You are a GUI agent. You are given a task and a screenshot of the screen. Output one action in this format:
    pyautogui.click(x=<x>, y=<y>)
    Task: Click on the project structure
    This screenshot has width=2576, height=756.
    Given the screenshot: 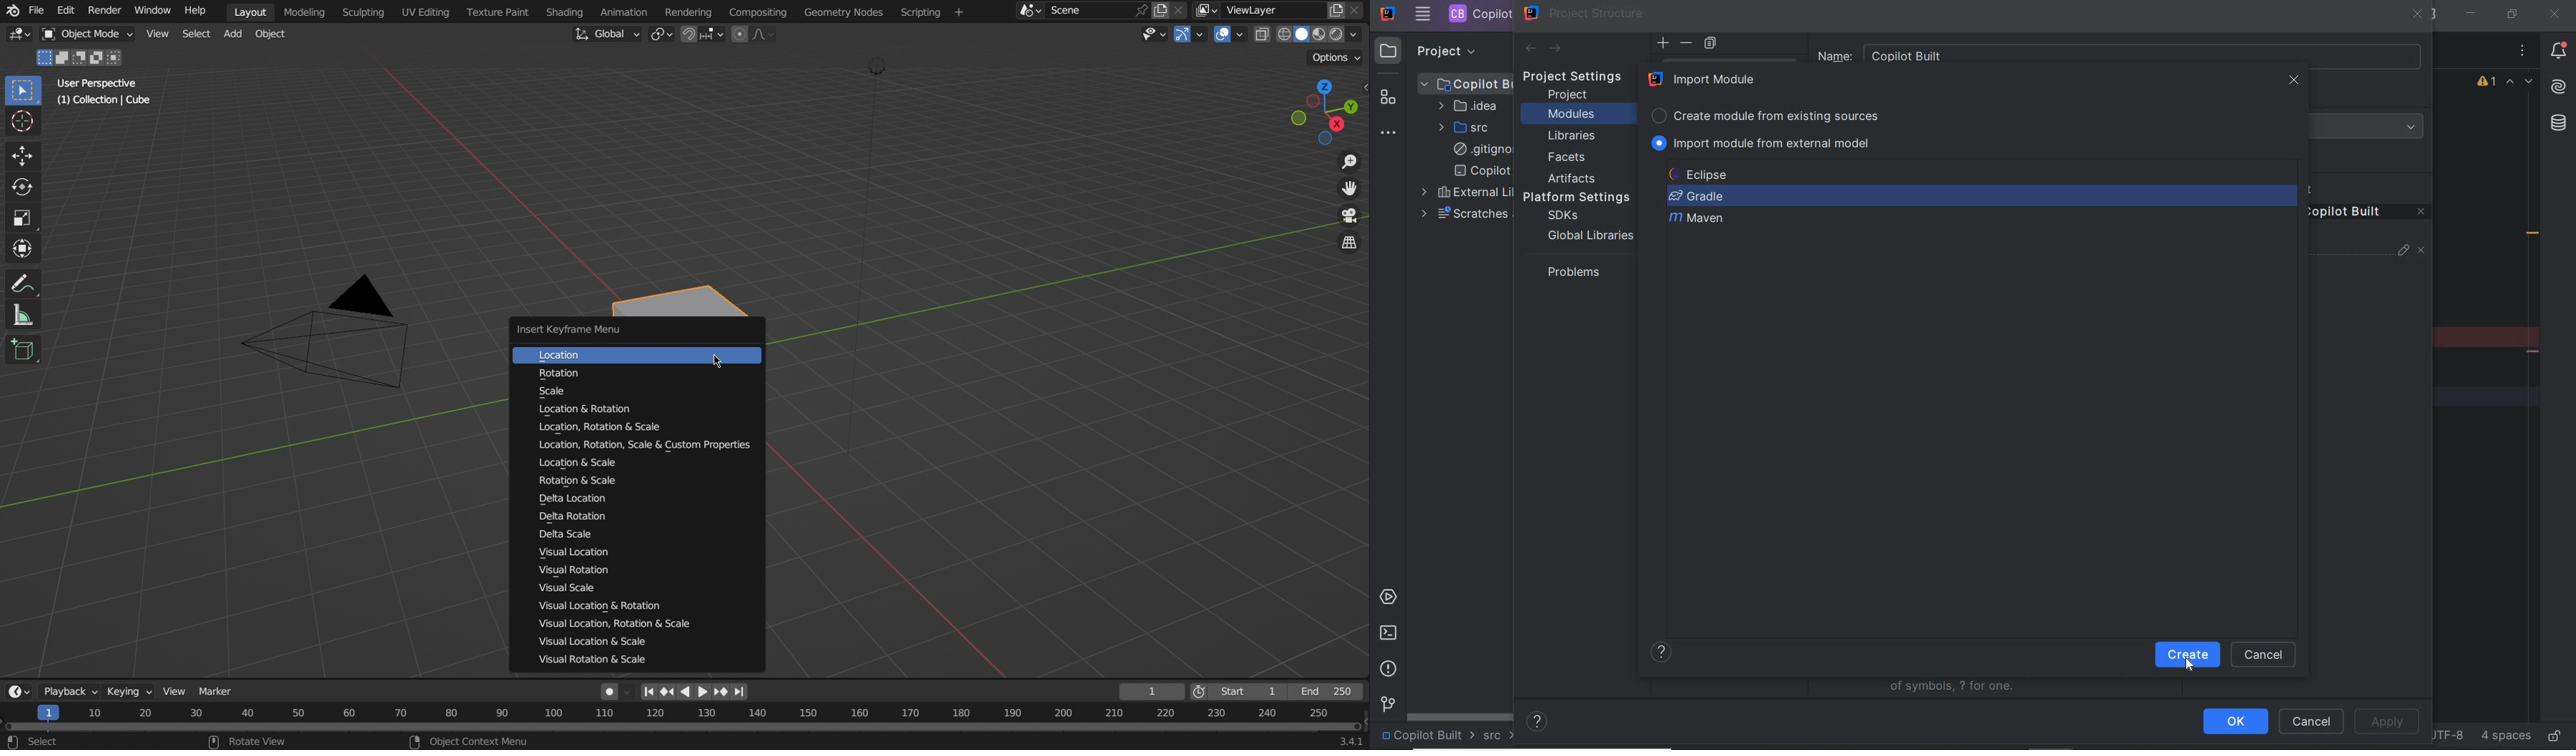 What is the action you would take?
    pyautogui.click(x=1585, y=13)
    